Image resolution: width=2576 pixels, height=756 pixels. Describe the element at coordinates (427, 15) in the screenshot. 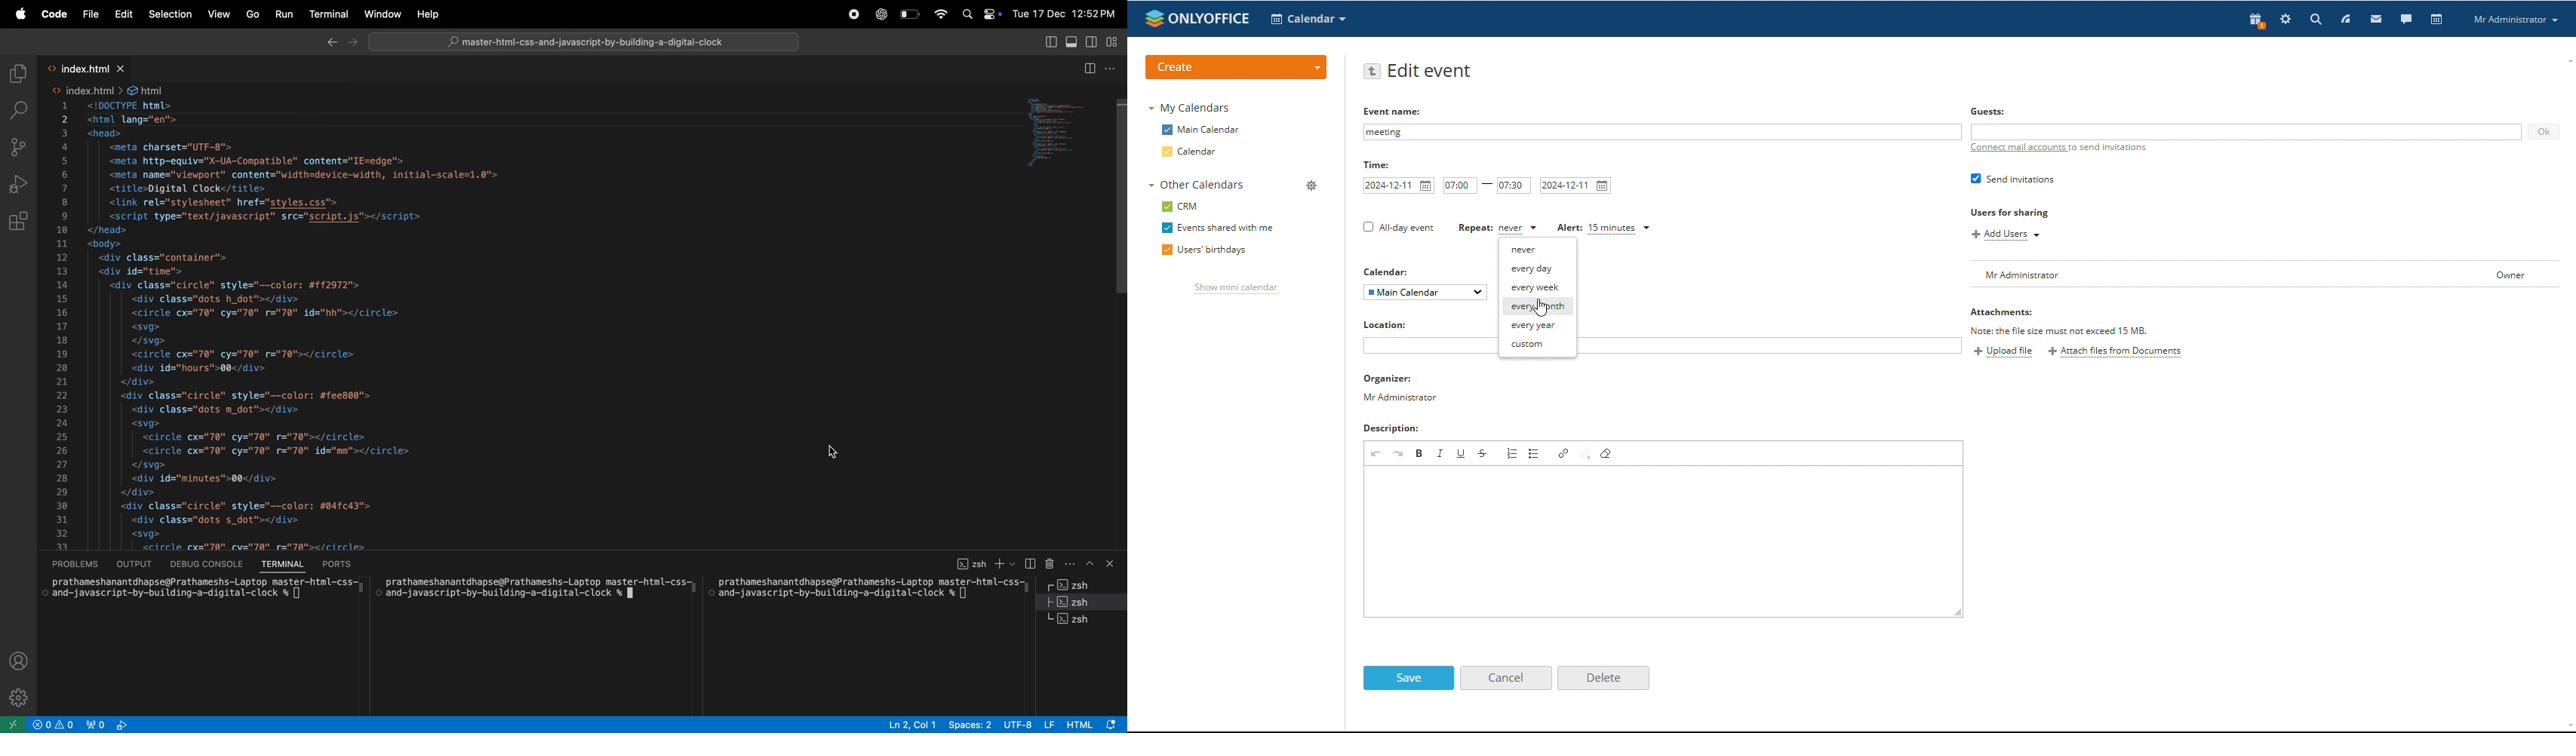

I see `help` at that location.